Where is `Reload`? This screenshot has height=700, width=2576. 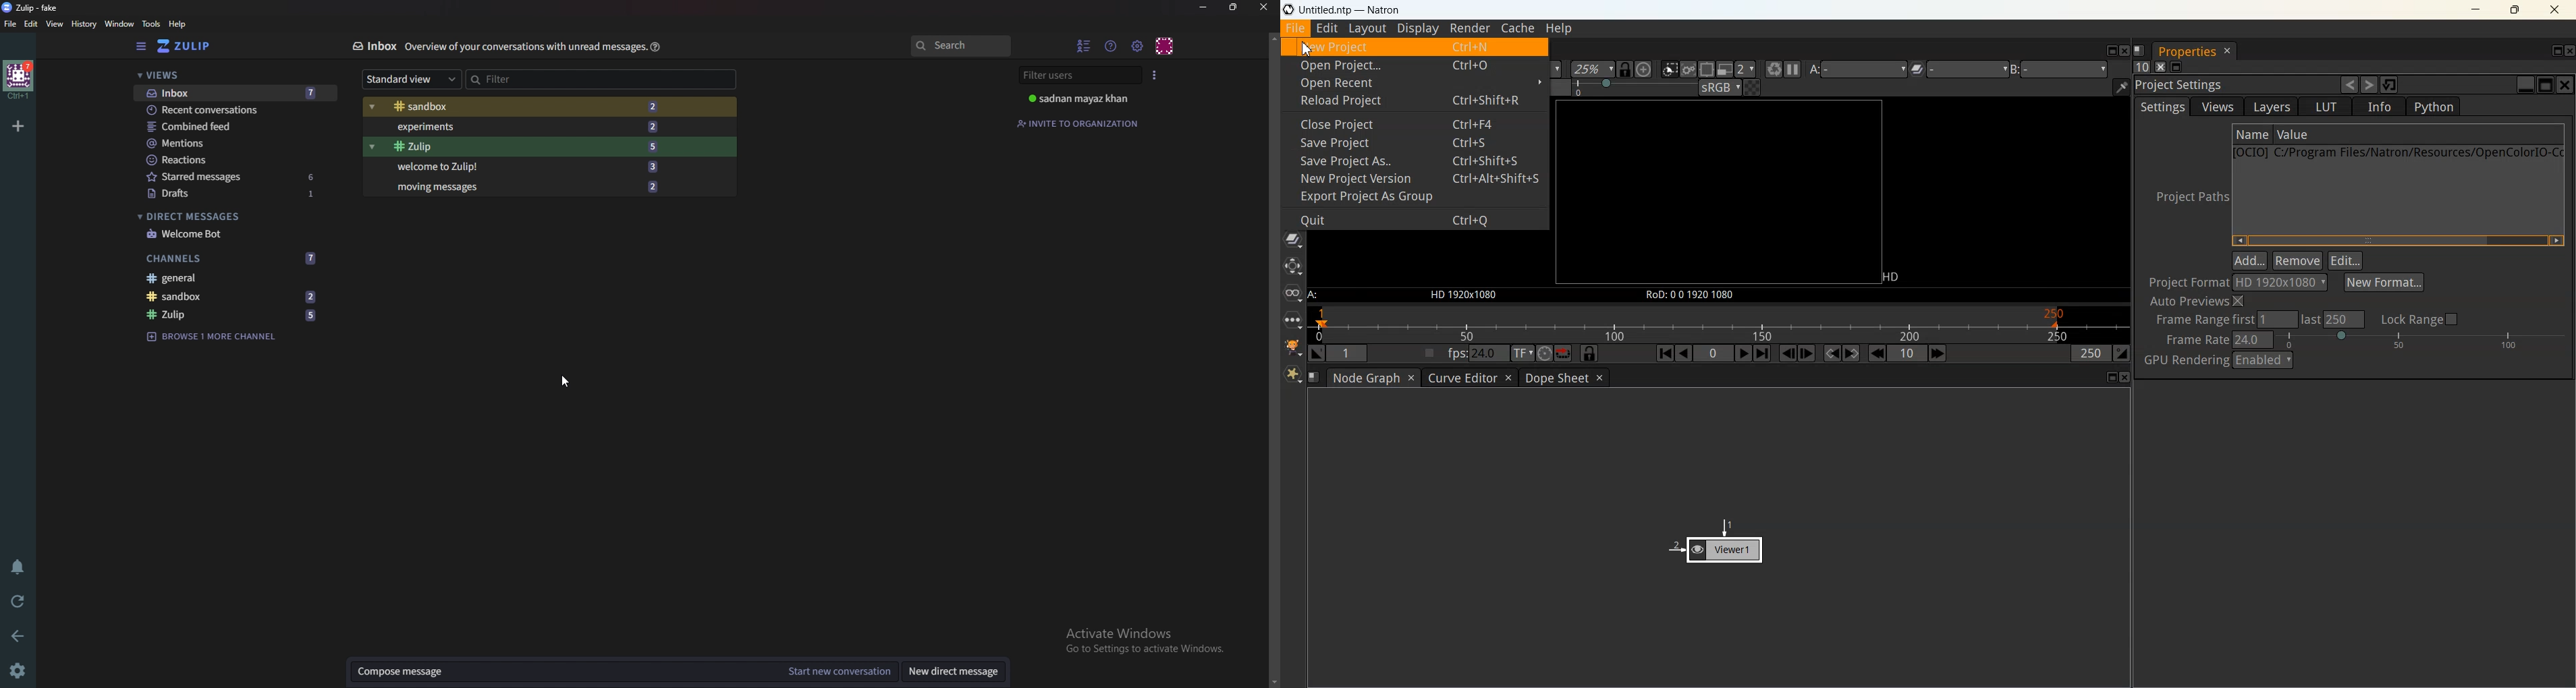
Reload is located at coordinates (17, 599).